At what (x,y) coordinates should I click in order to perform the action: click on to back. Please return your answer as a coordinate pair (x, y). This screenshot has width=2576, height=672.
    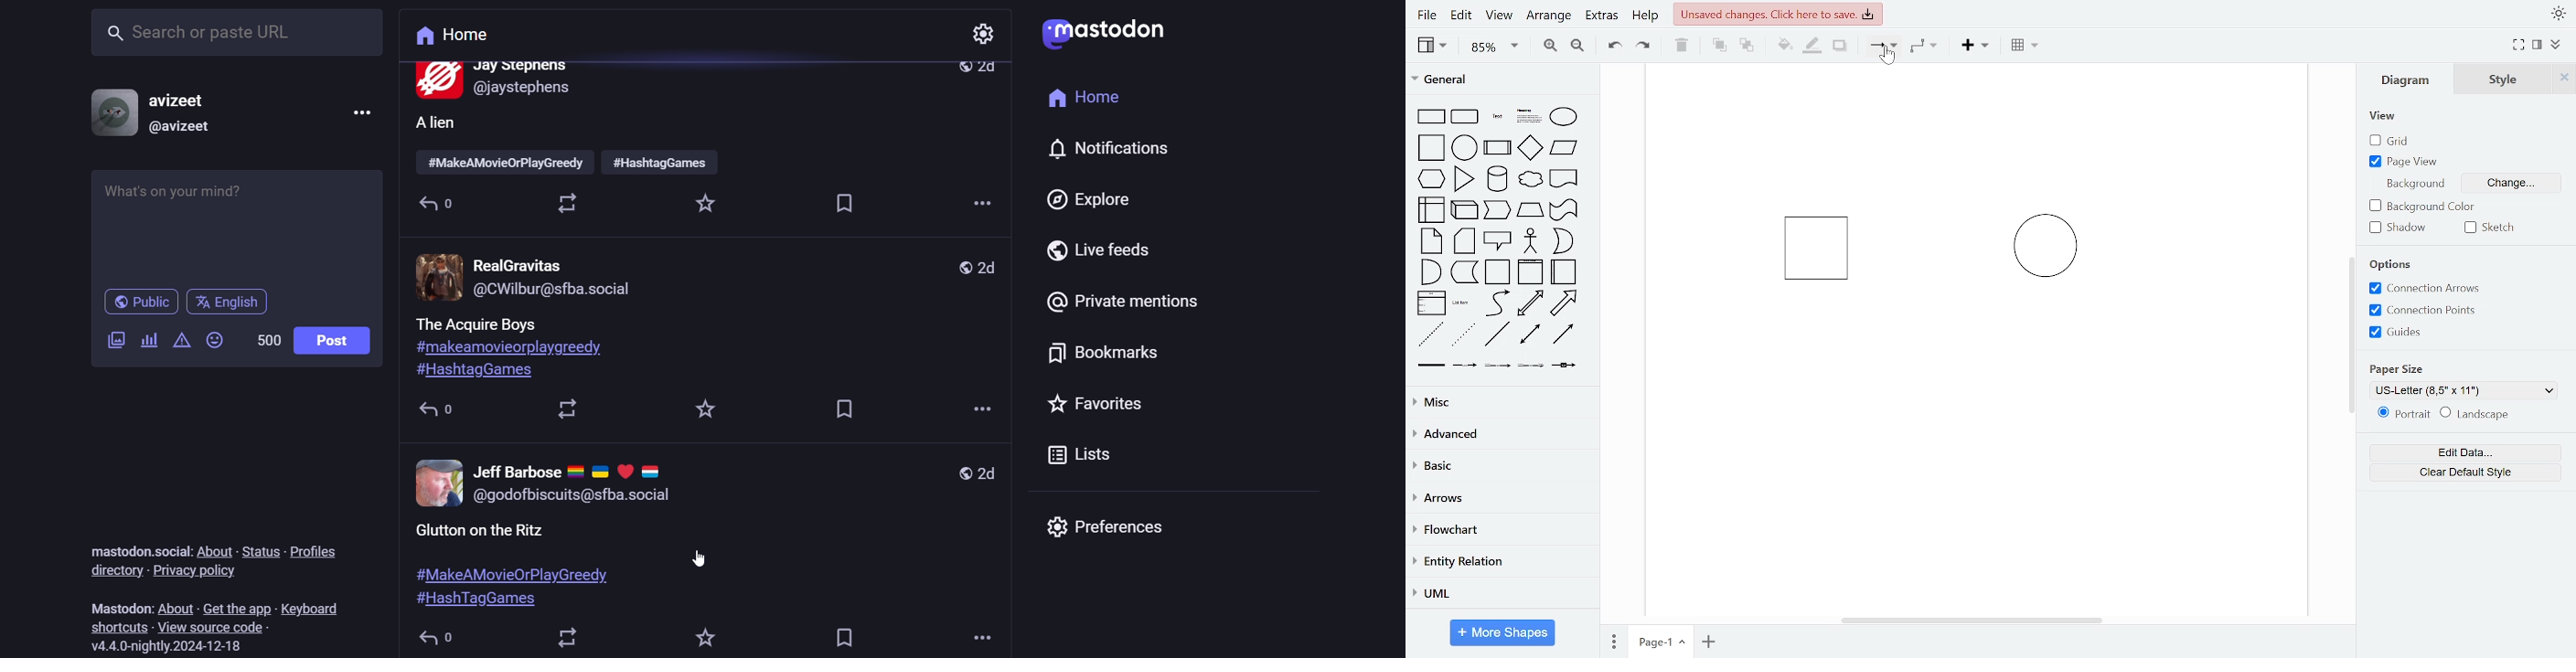
    Looking at the image, I should click on (1748, 47).